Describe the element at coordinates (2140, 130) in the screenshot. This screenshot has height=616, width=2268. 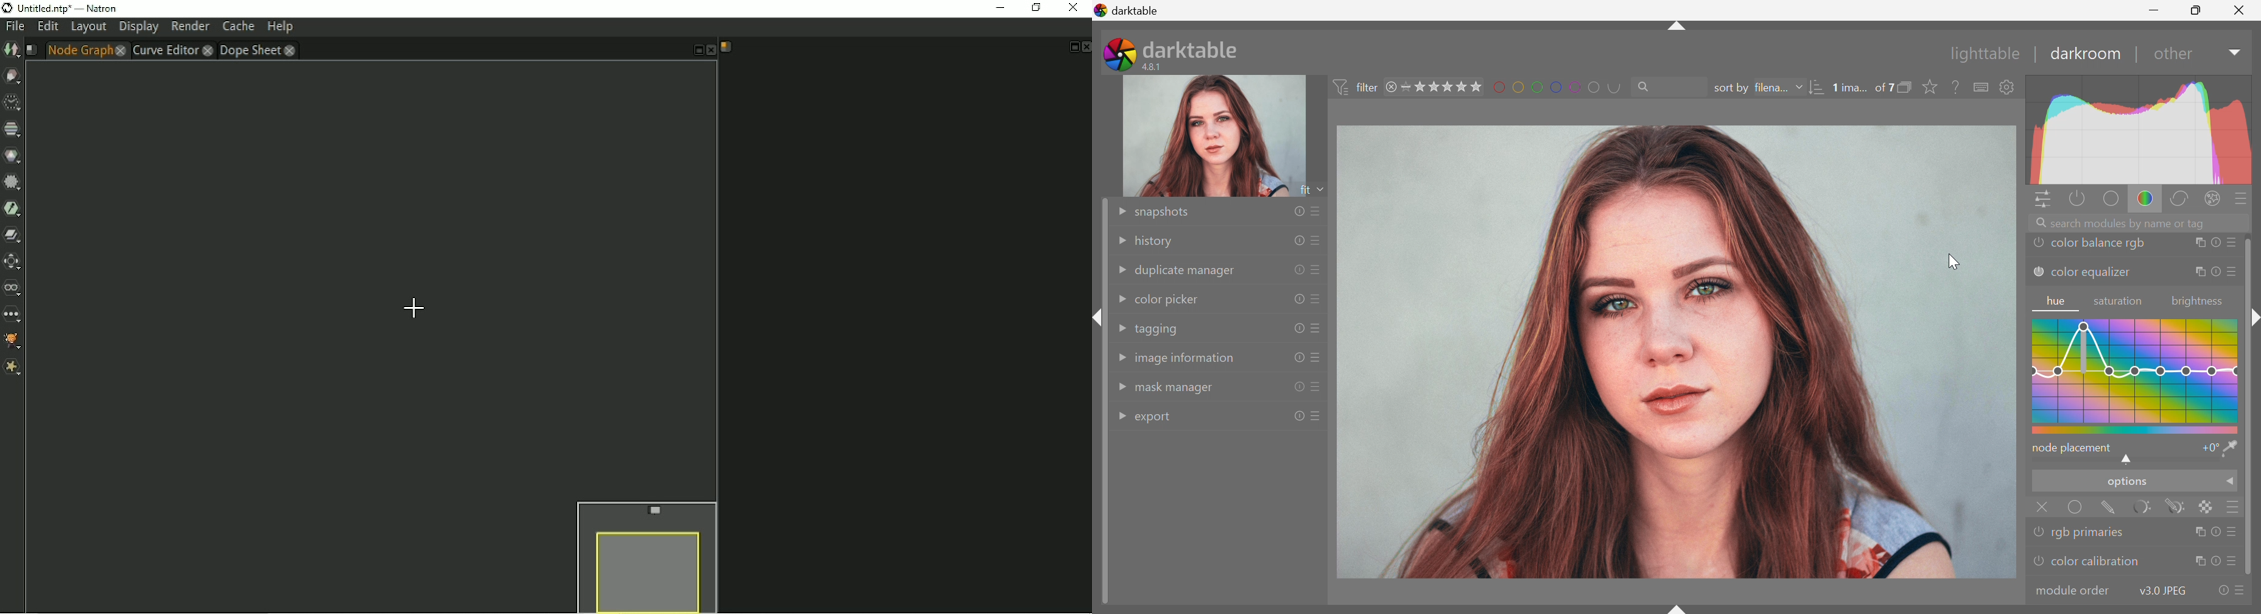
I see `graph` at that location.